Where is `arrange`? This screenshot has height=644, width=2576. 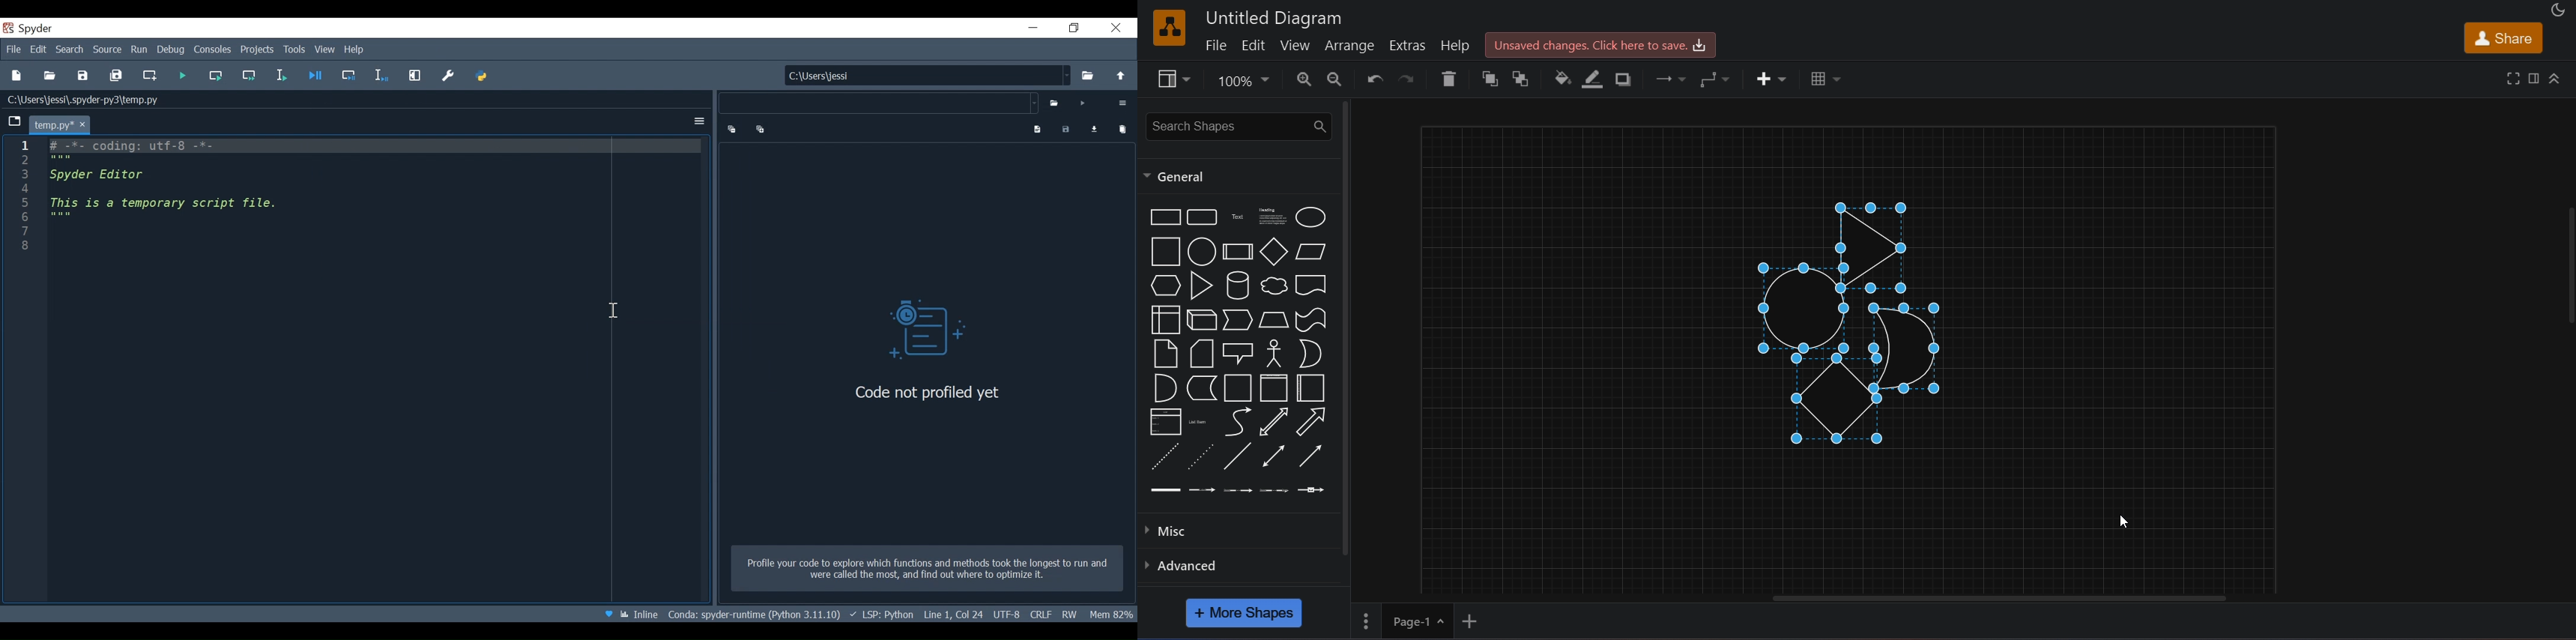
arrange is located at coordinates (1352, 45).